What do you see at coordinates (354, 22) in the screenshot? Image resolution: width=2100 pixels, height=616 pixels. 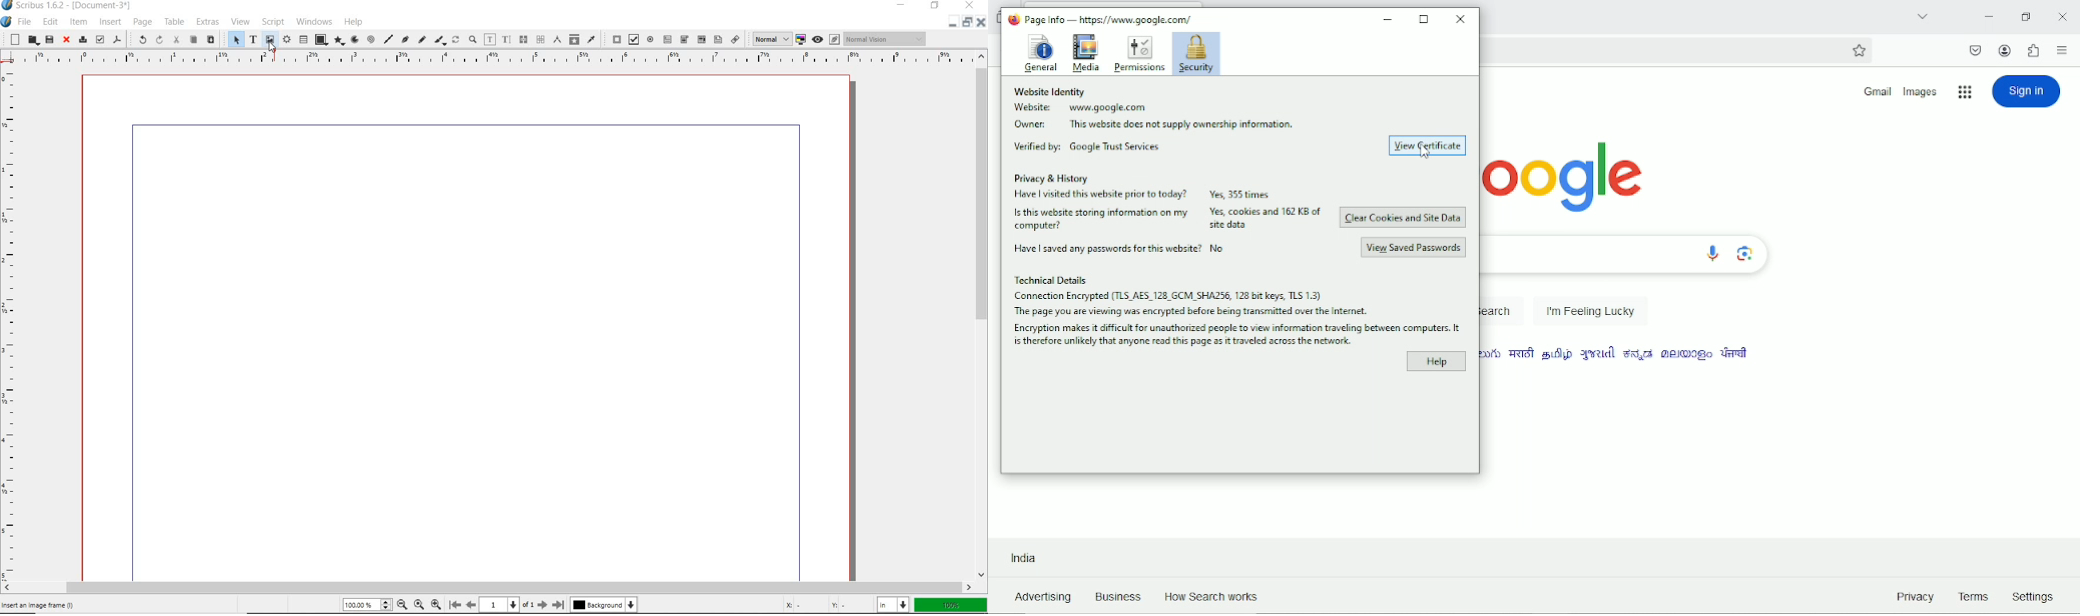 I see `HELP` at bounding box center [354, 22].